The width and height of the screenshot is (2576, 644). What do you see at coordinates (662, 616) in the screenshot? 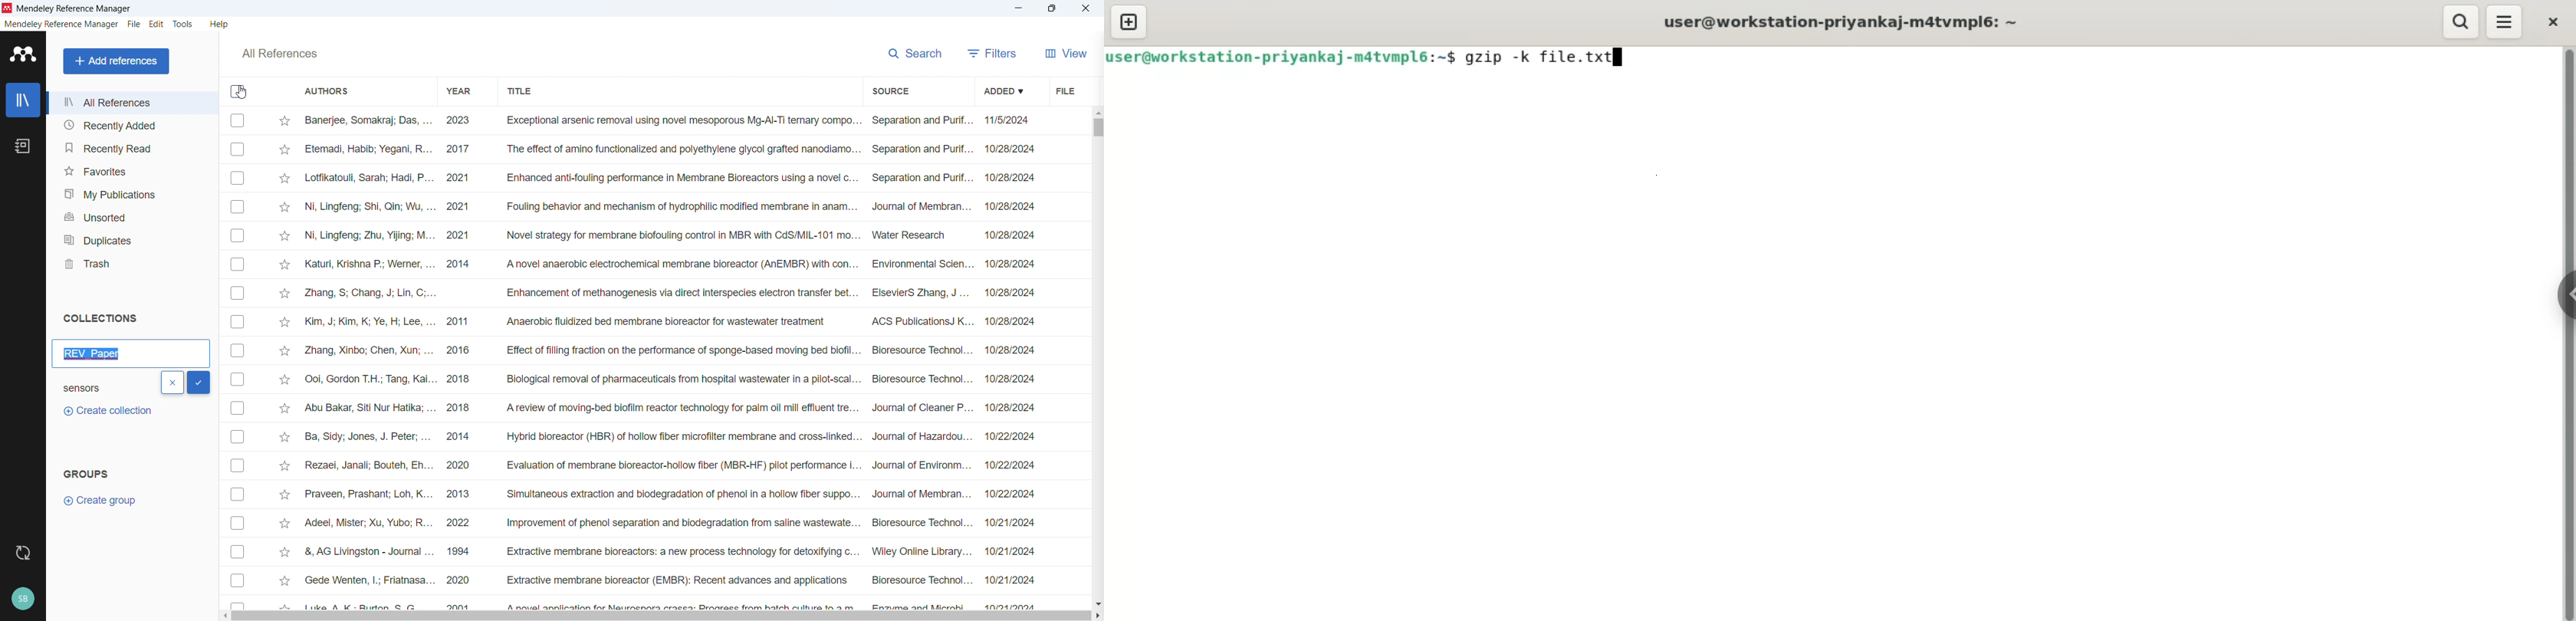
I see `Horizontal scrollbar ` at bounding box center [662, 616].